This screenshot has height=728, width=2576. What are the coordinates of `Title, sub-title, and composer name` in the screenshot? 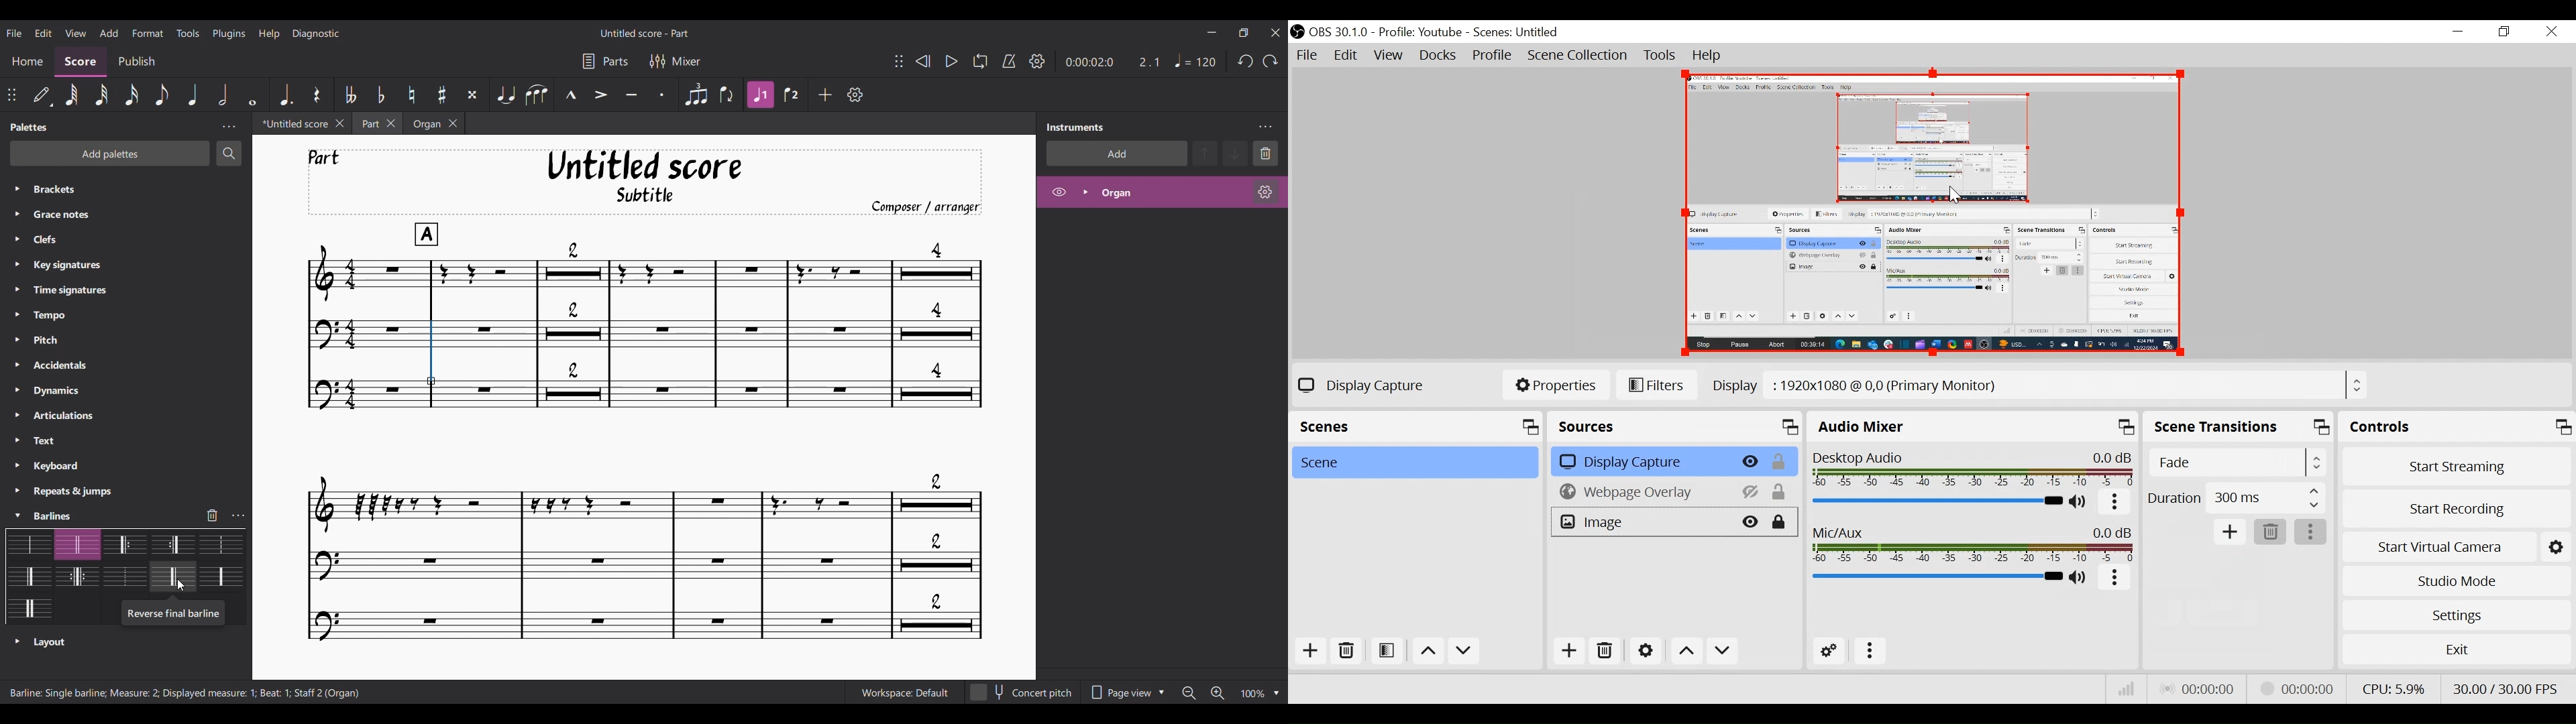 It's located at (645, 182).